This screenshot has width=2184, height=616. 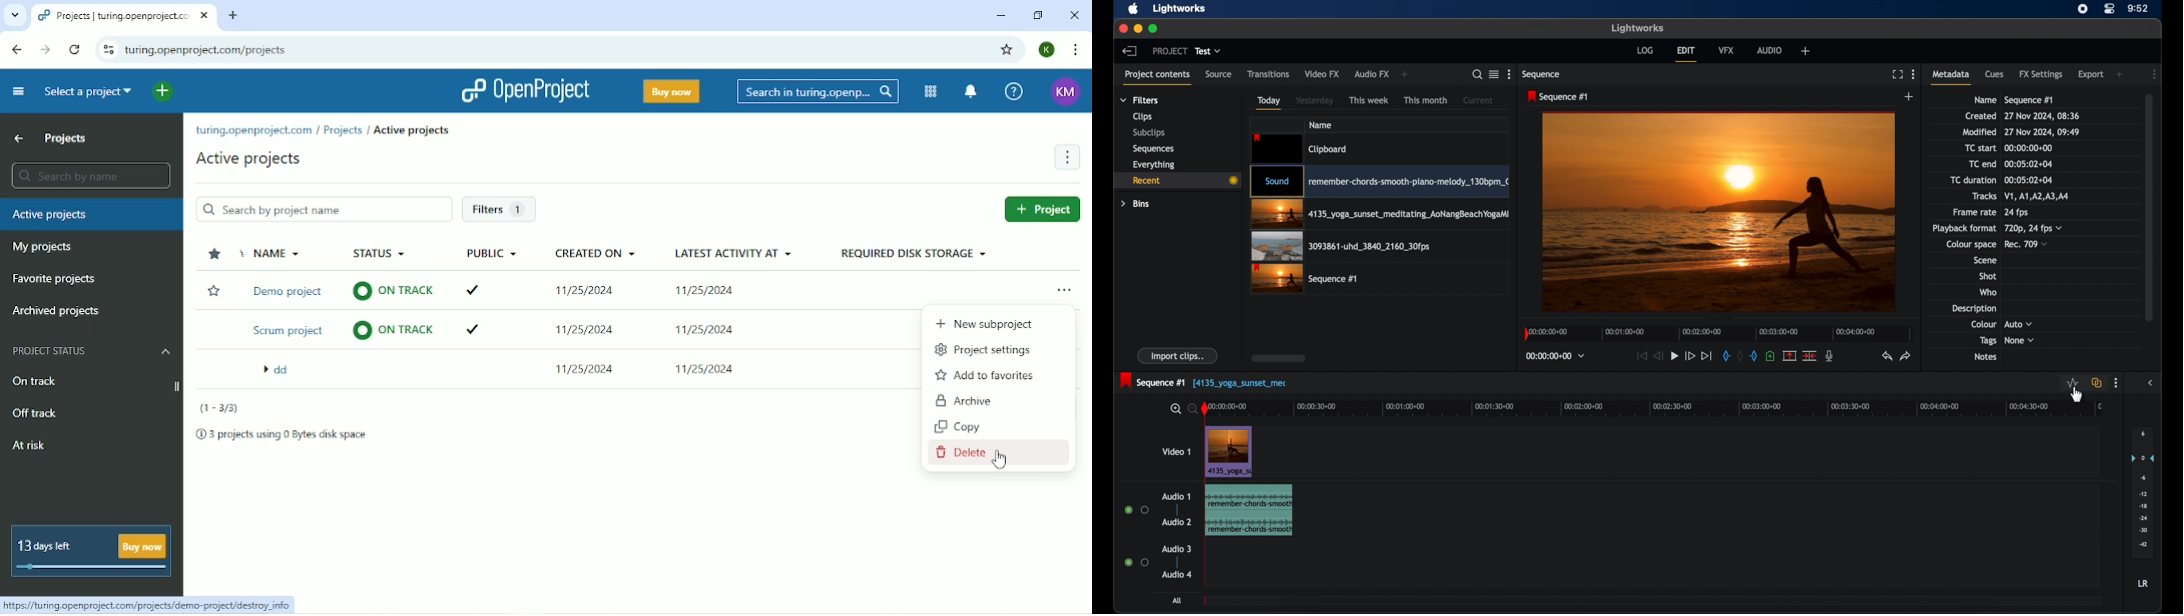 What do you see at coordinates (1175, 522) in the screenshot?
I see `audio 2` at bounding box center [1175, 522].